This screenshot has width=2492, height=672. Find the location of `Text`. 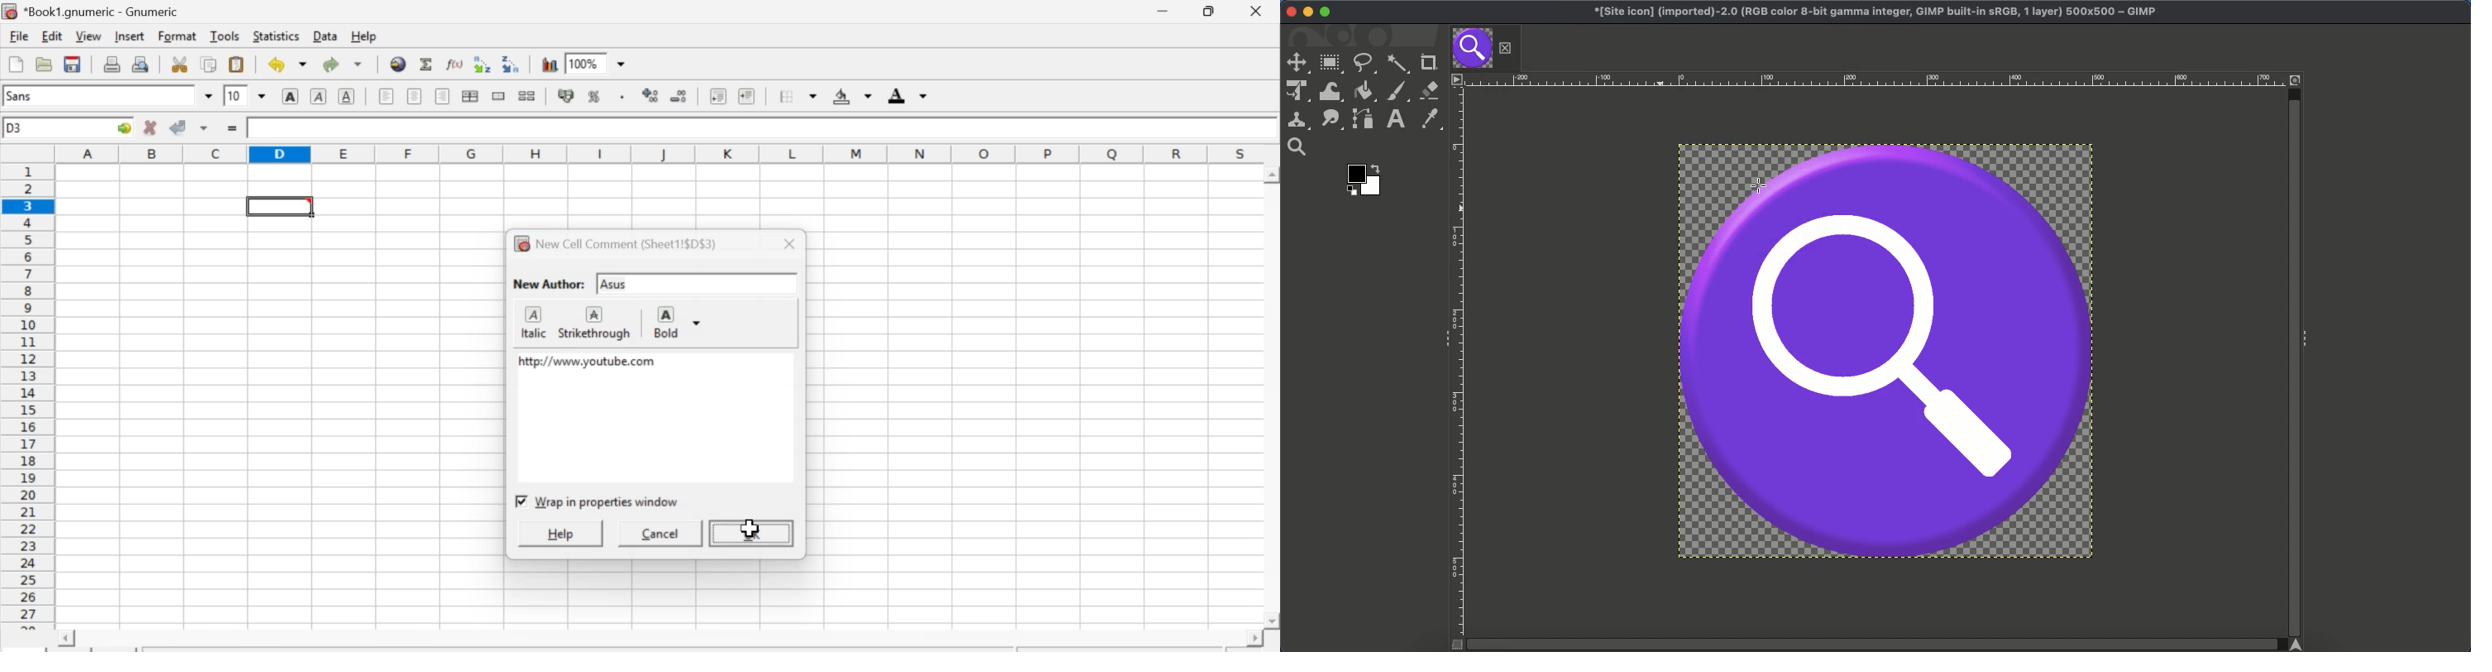

Text is located at coordinates (1395, 119).